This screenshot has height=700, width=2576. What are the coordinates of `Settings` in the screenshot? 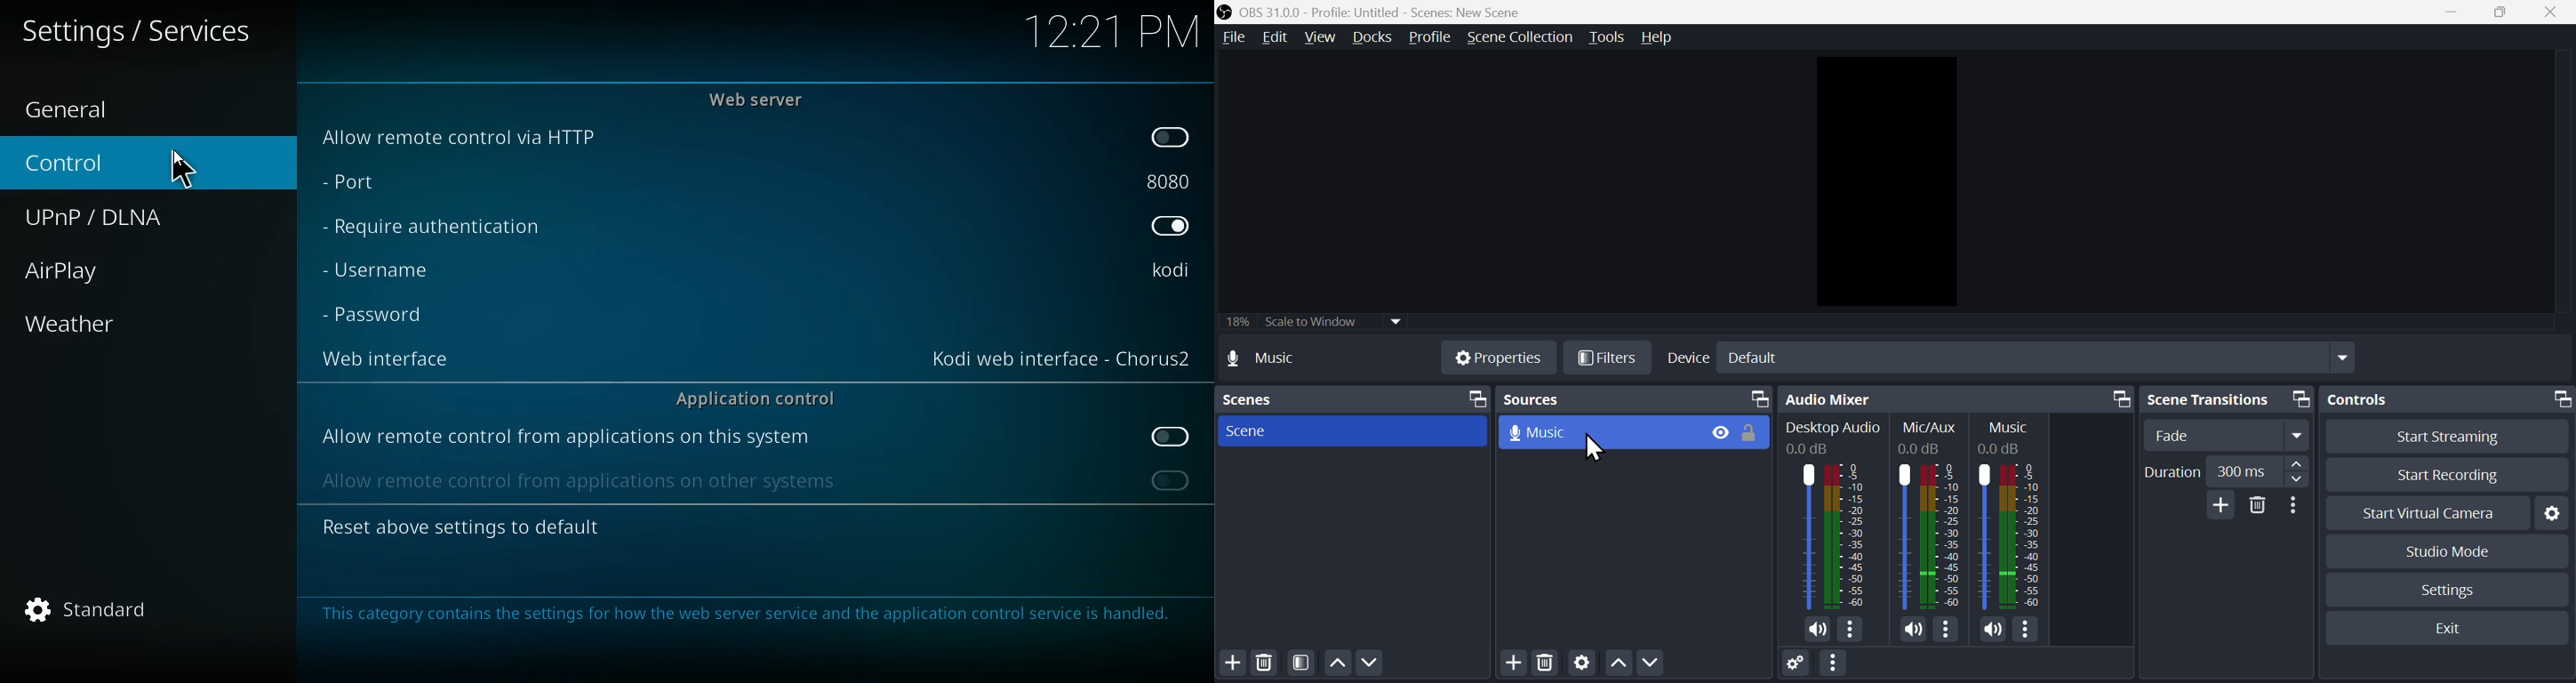 It's located at (2453, 591).